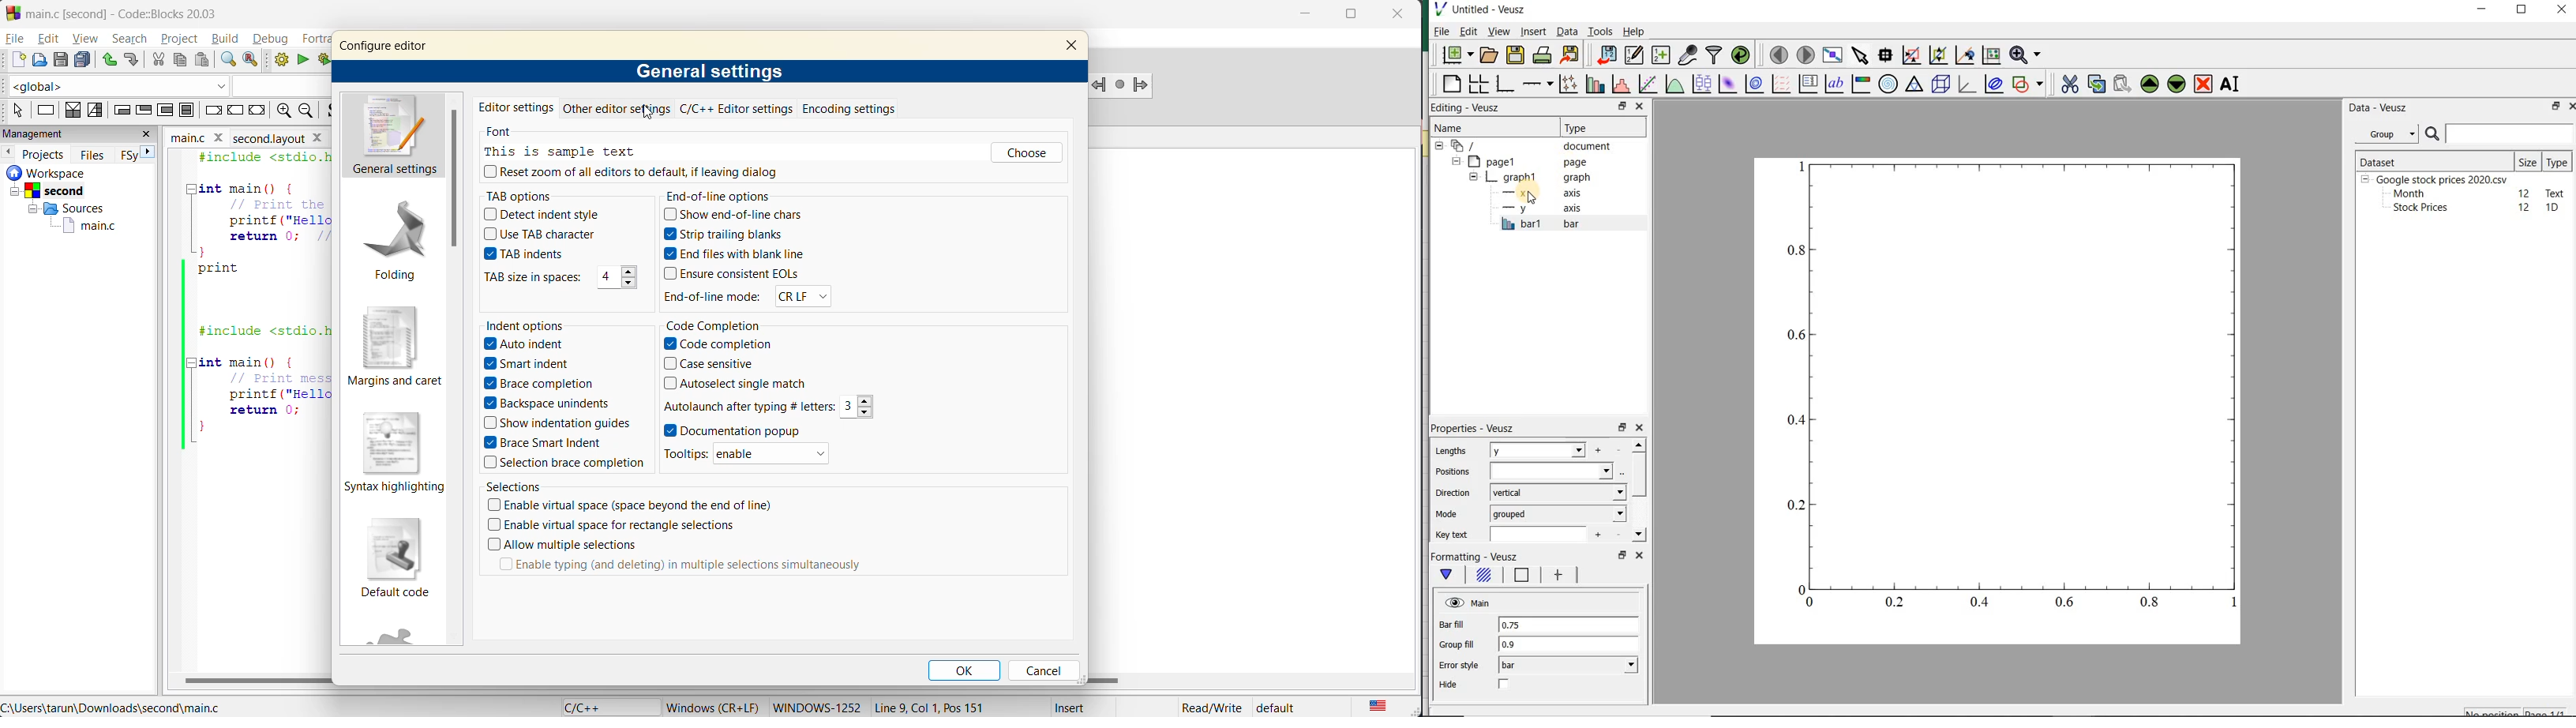  I want to click on CR LF, so click(807, 296).